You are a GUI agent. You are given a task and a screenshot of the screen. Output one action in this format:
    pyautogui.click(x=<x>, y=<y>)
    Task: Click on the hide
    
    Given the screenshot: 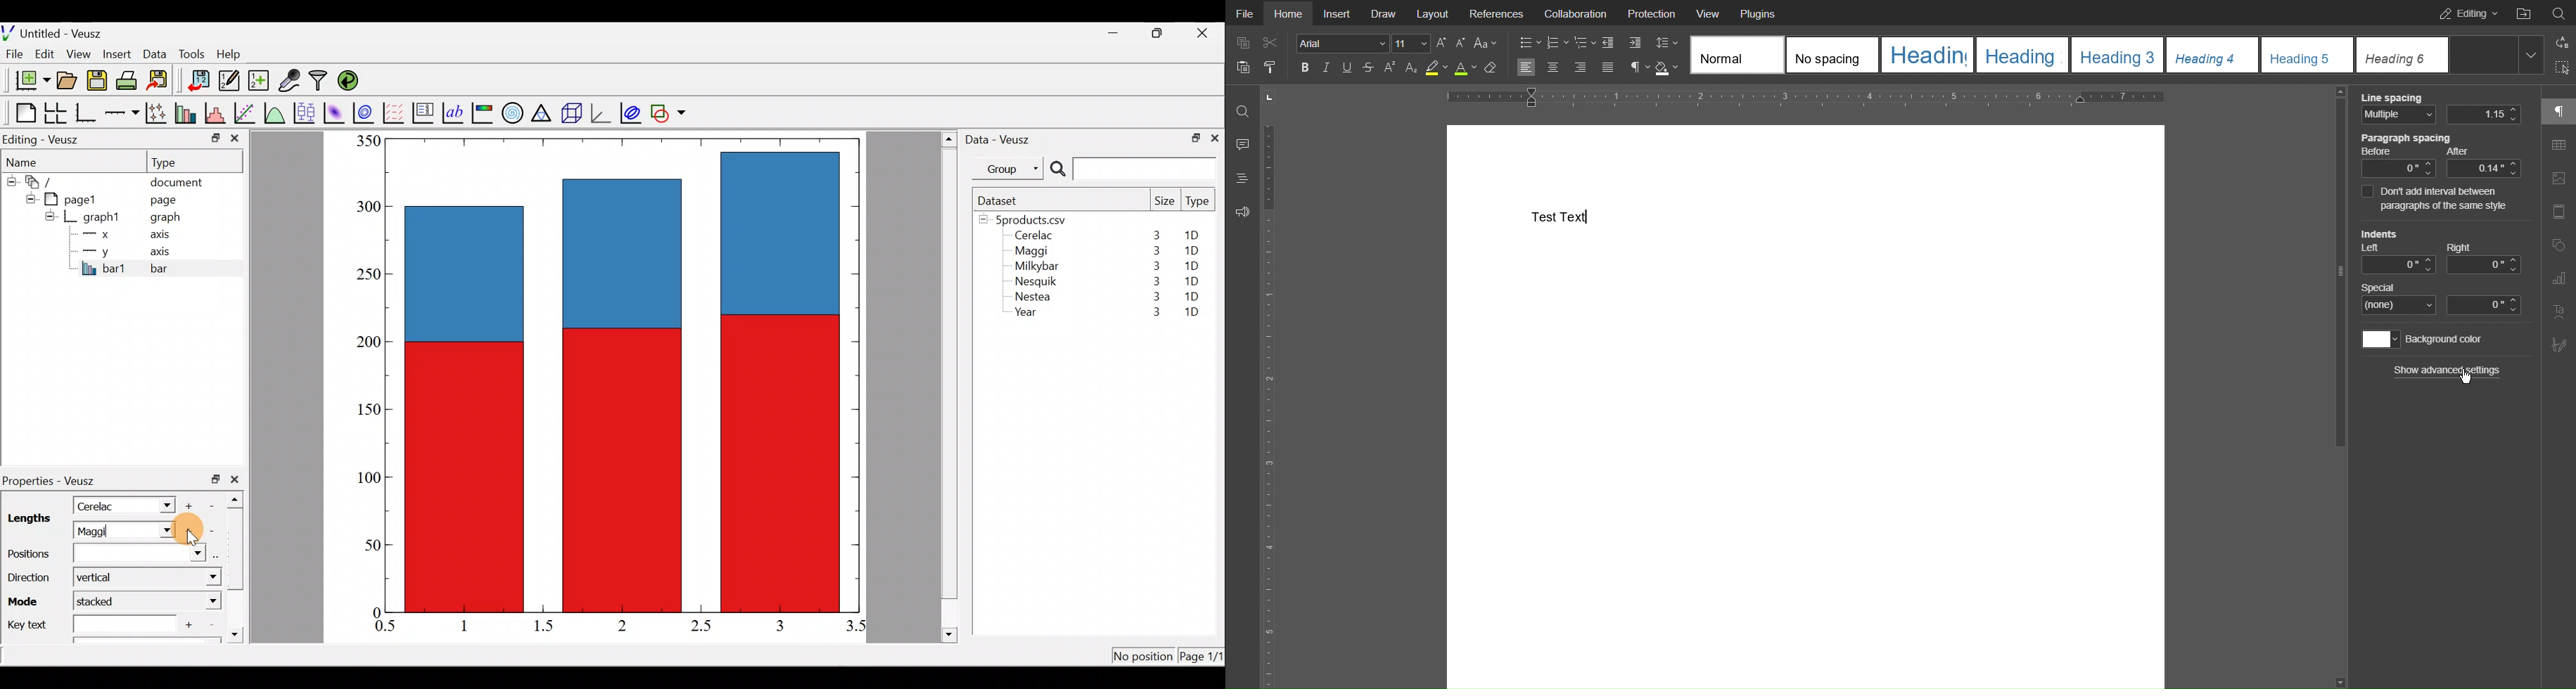 What is the action you would take?
    pyautogui.click(x=10, y=179)
    